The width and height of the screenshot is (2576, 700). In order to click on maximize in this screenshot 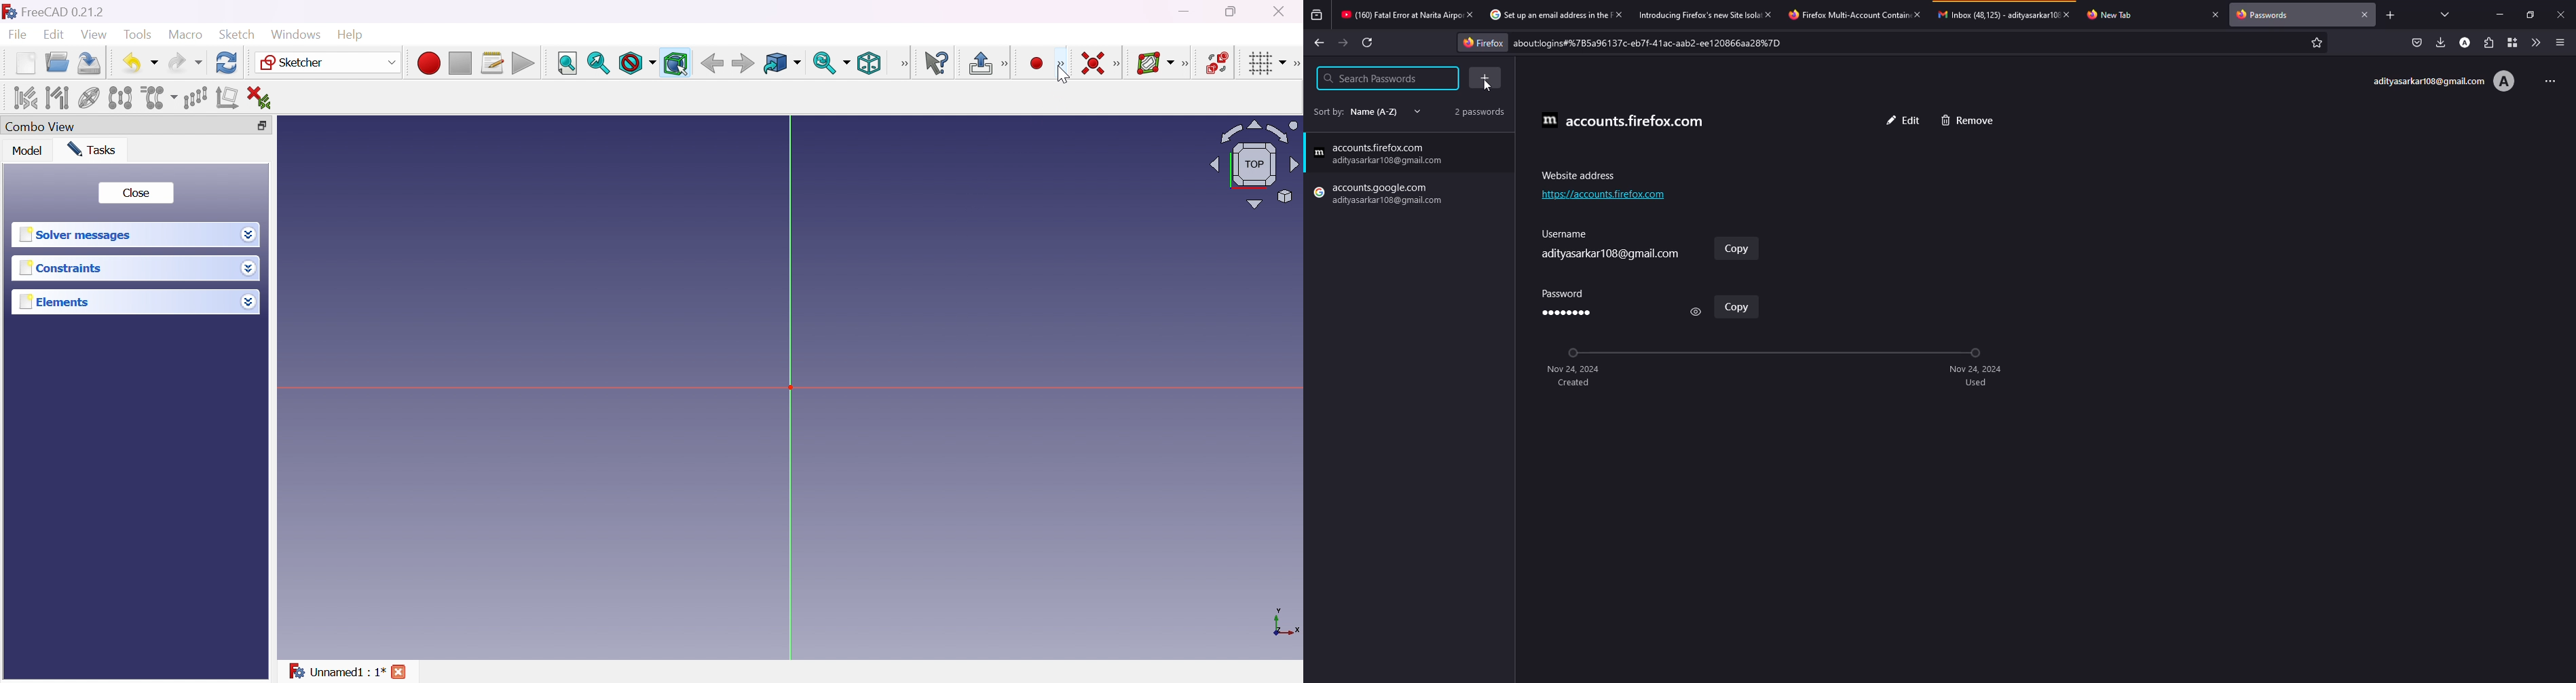, I will do `click(2527, 15)`.